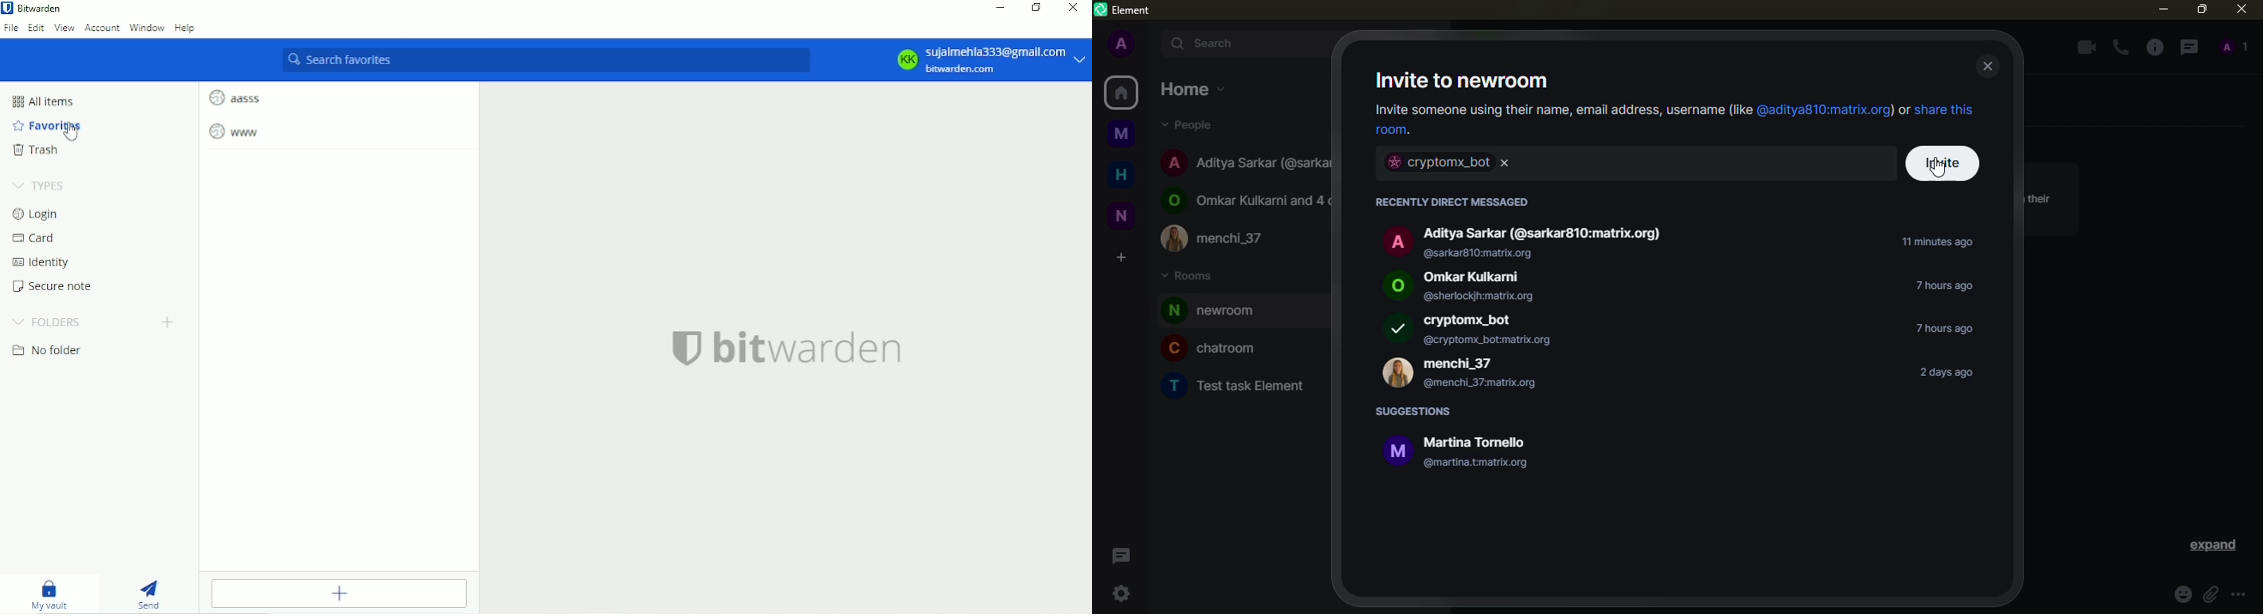 Image resolution: width=2268 pixels, height=616 pixels. Describe the element at coordinates (236, 133) in the screenshot. I see `www` at that location.